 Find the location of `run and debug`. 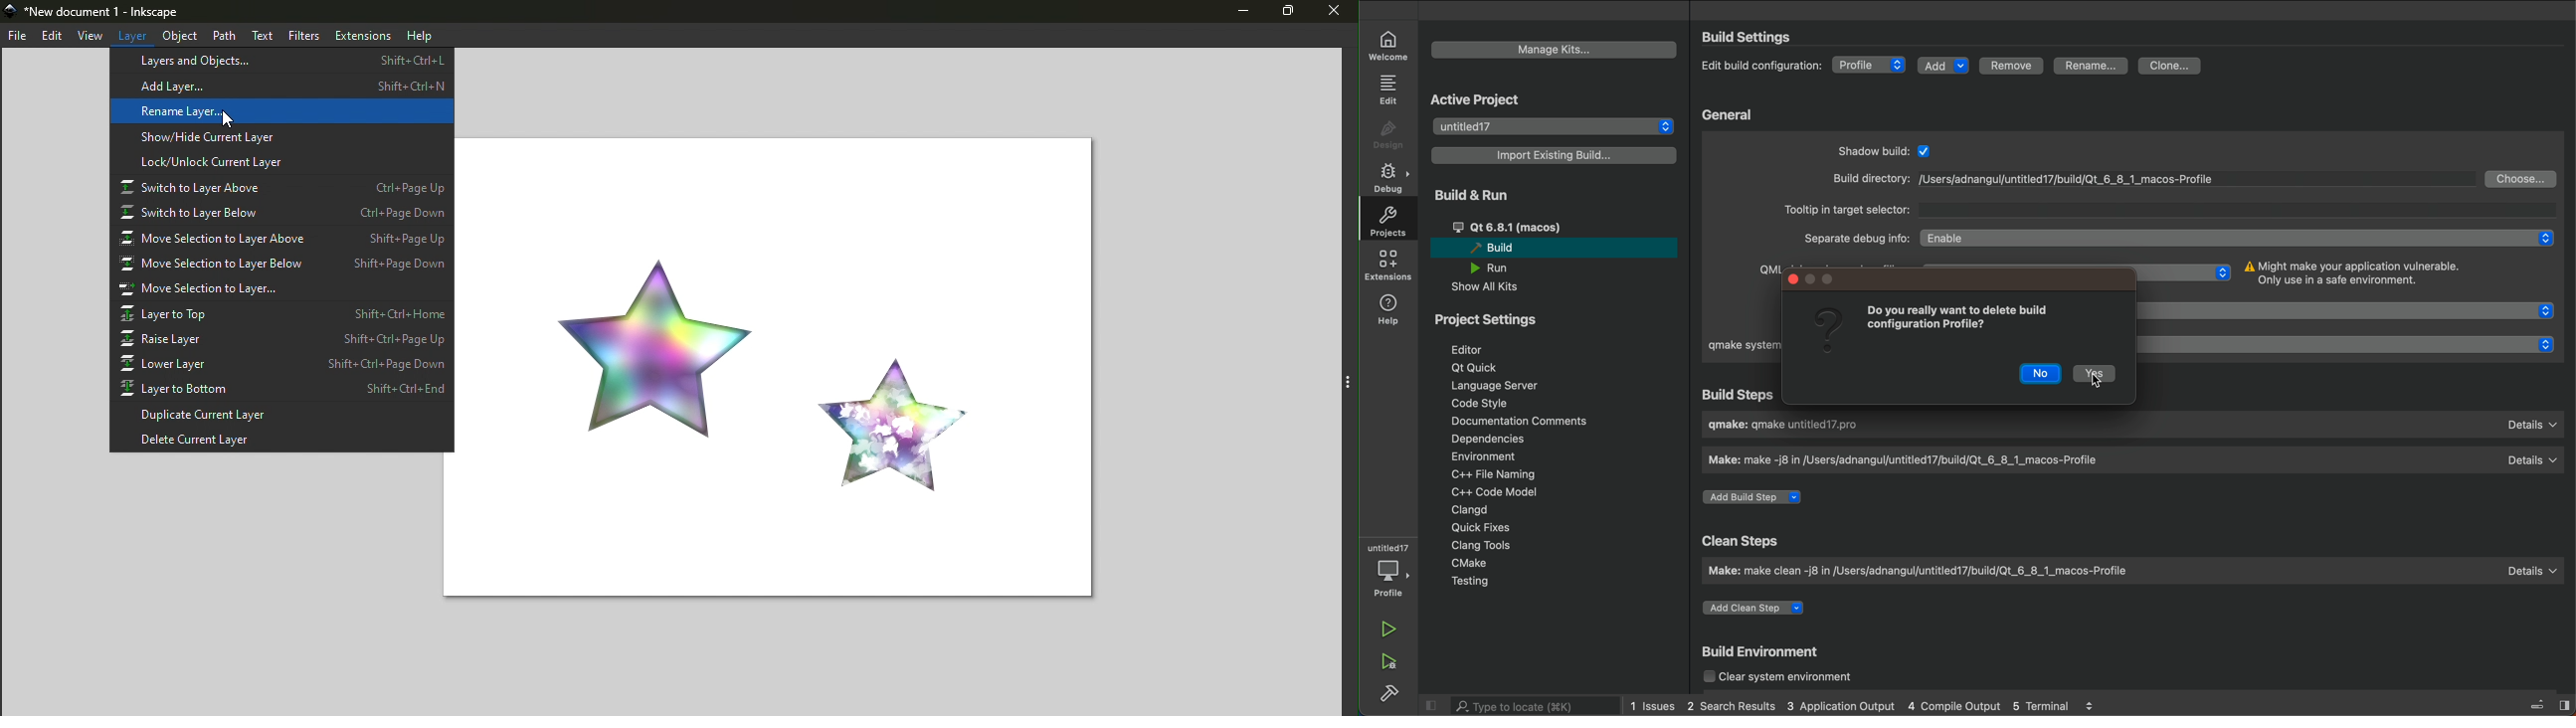

run and debug is located at coordinates (1389, 661).